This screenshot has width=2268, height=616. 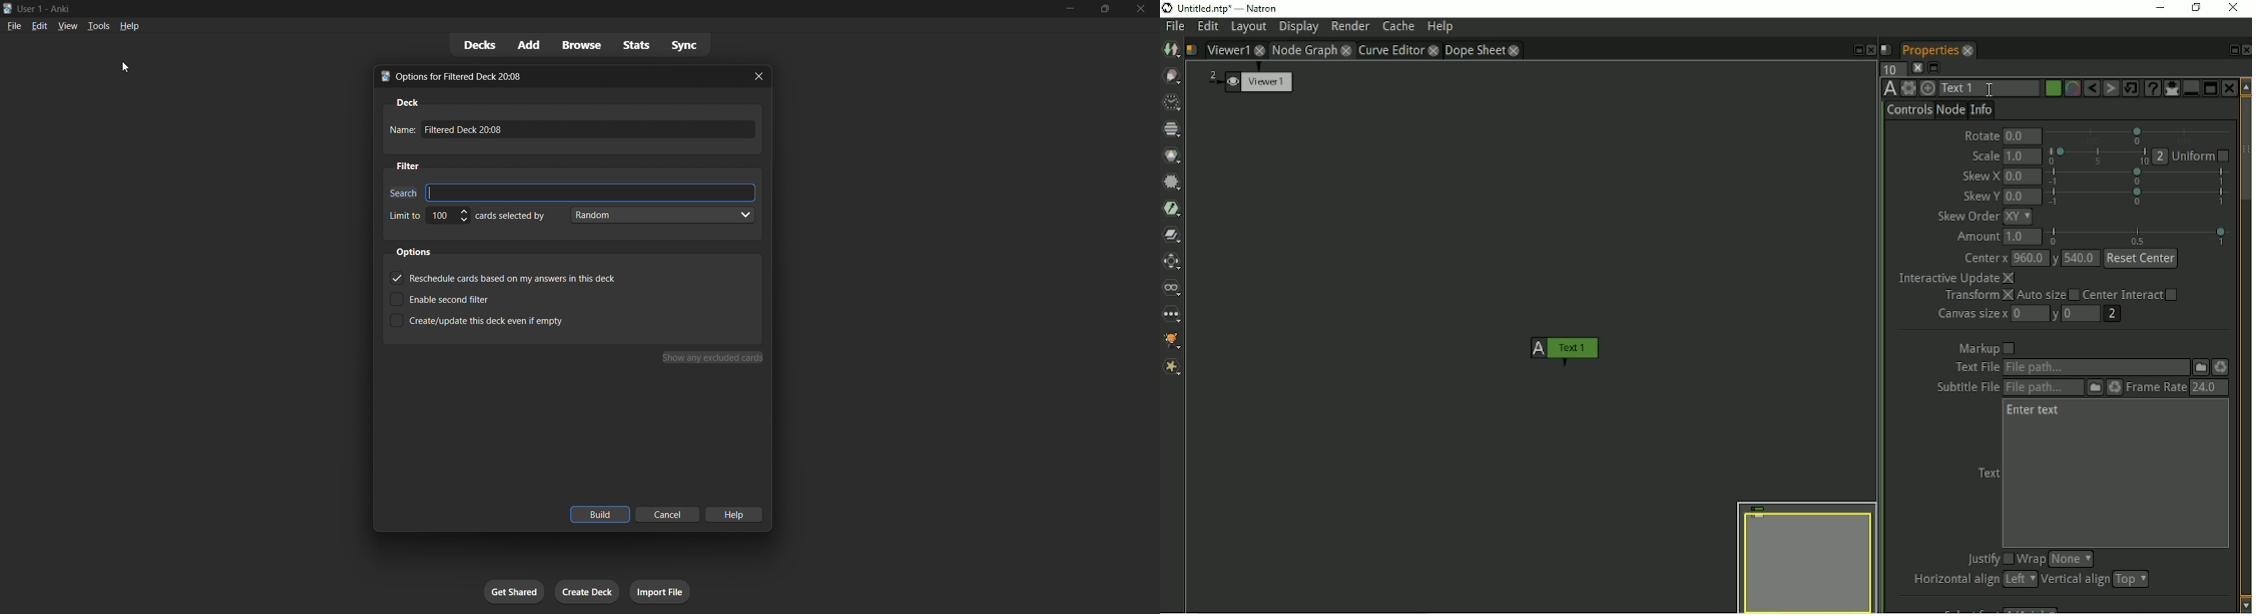 What do you see at coordinates (383, 78) in the screenshot?
I see `Anki Desktop icon` at bounding box center [383, 78].